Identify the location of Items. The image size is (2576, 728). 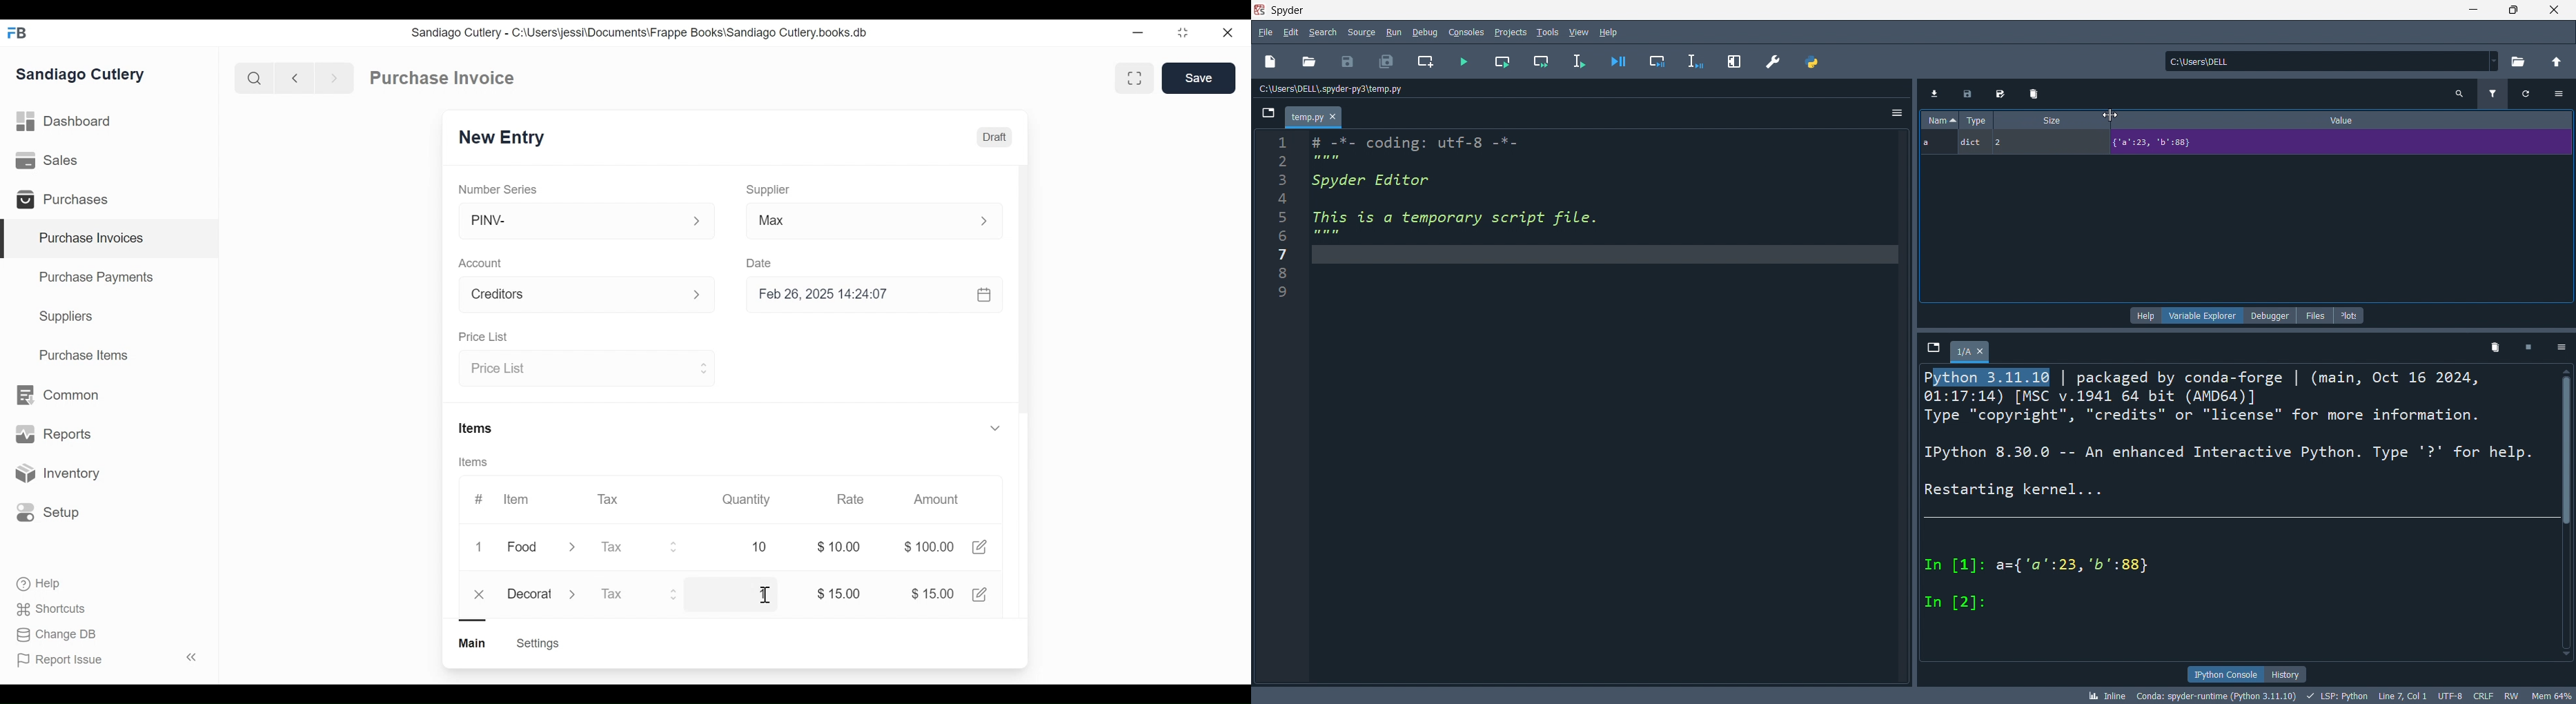
(477, 430).